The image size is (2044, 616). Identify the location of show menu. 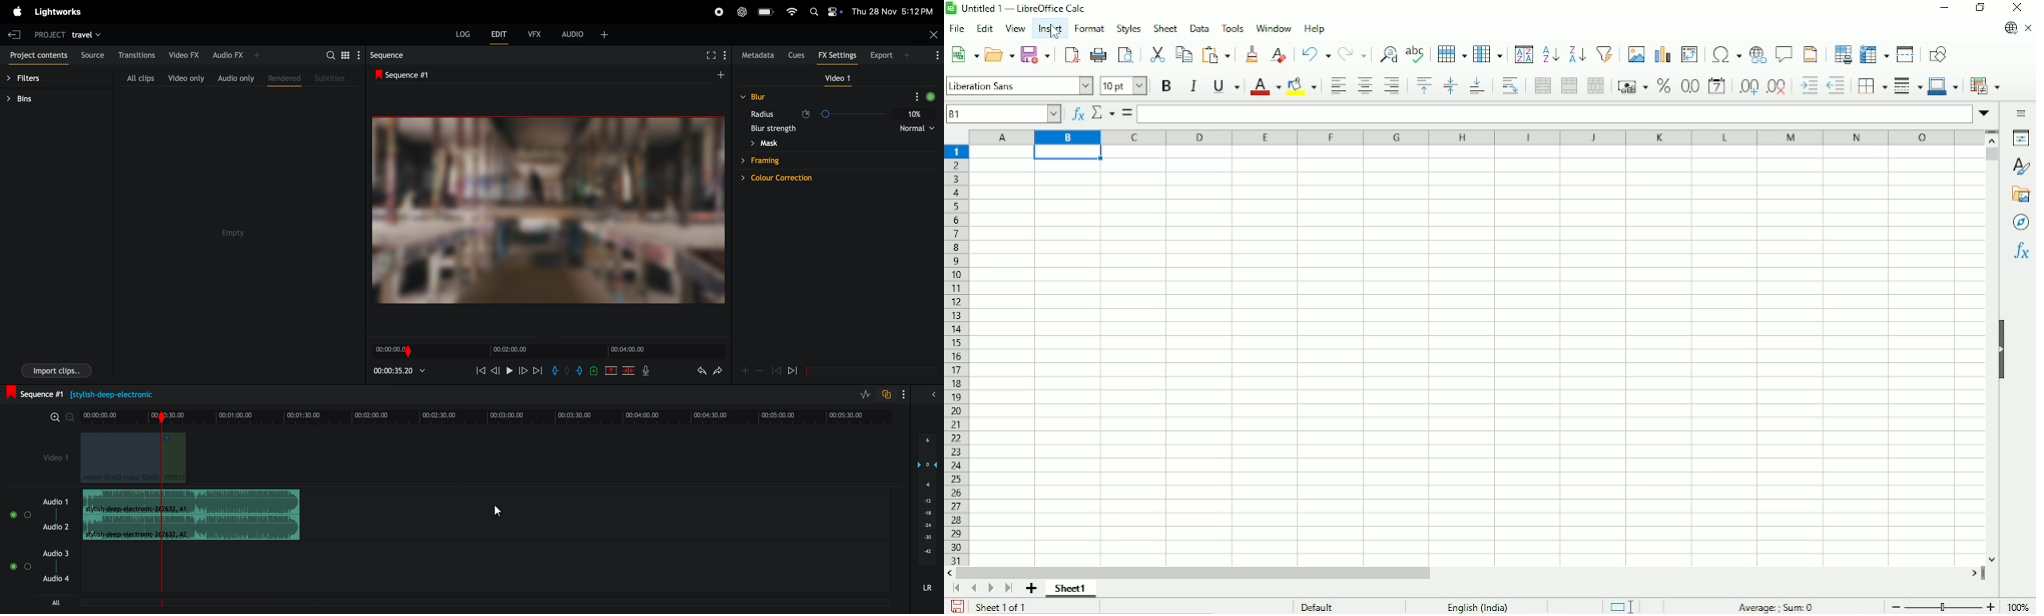
(723, 56).